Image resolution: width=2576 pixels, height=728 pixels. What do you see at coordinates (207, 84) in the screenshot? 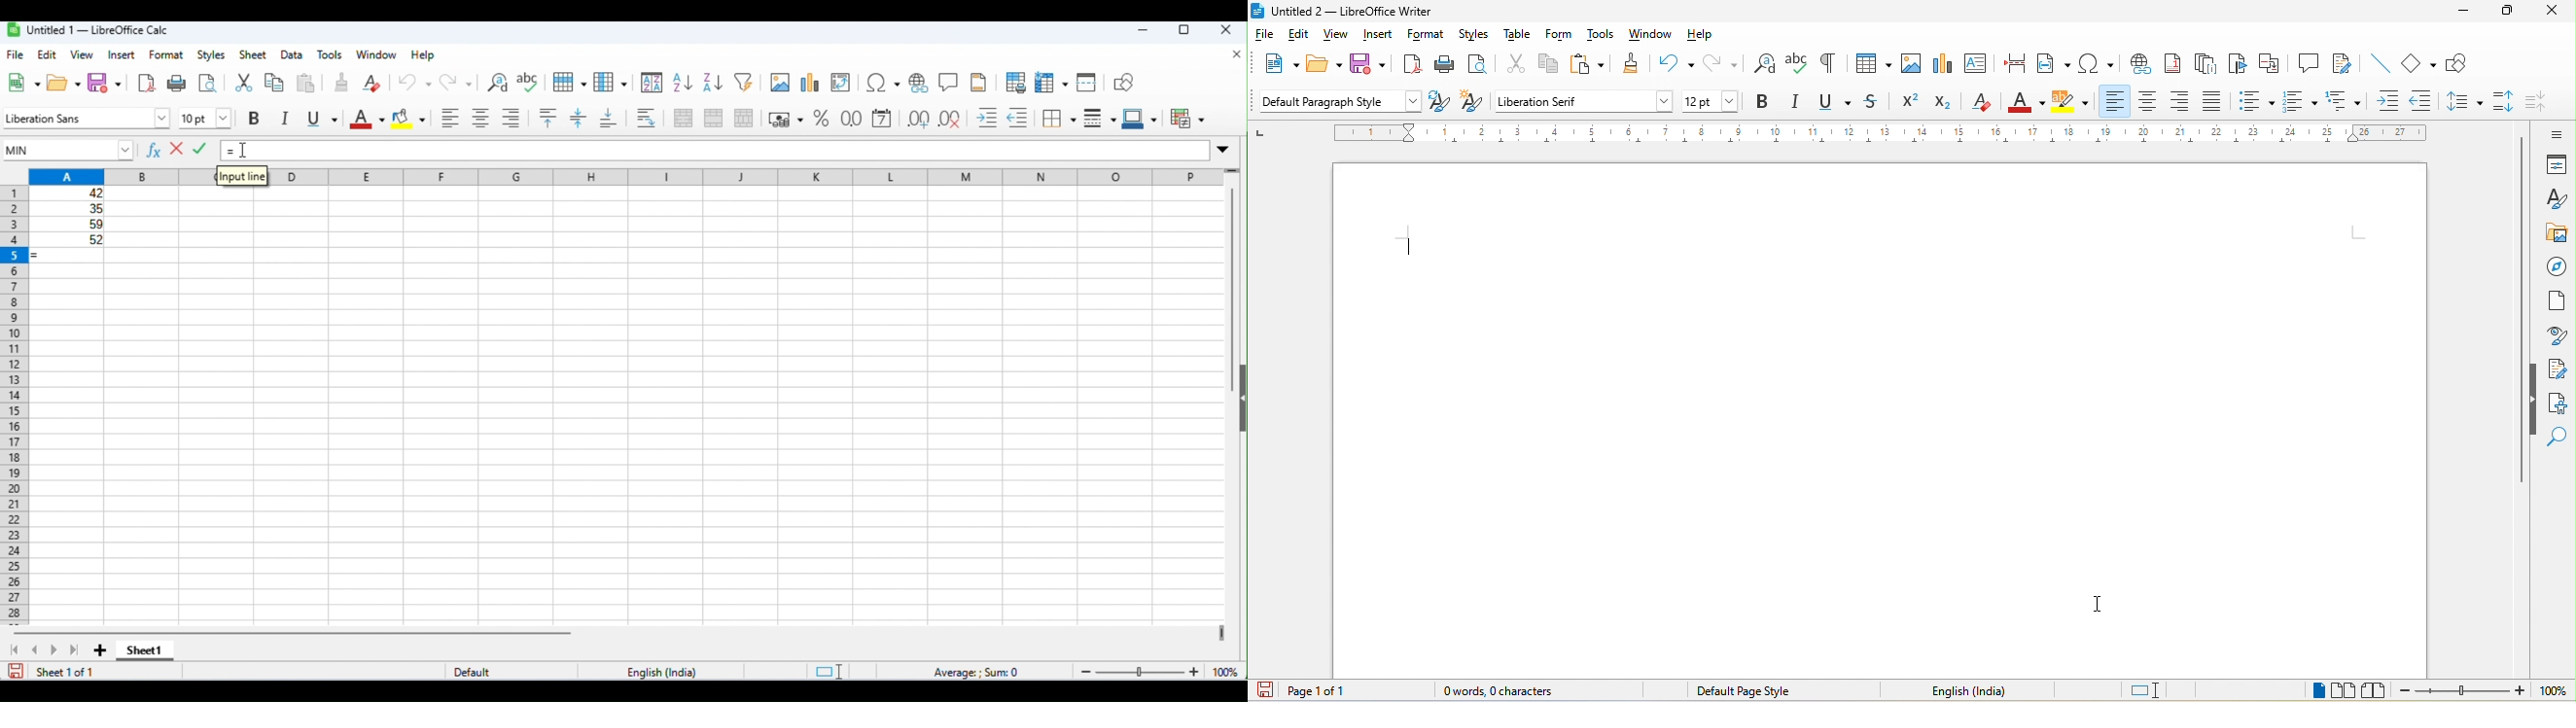
I see `toggle print preview` at bounding box center [207, 84].